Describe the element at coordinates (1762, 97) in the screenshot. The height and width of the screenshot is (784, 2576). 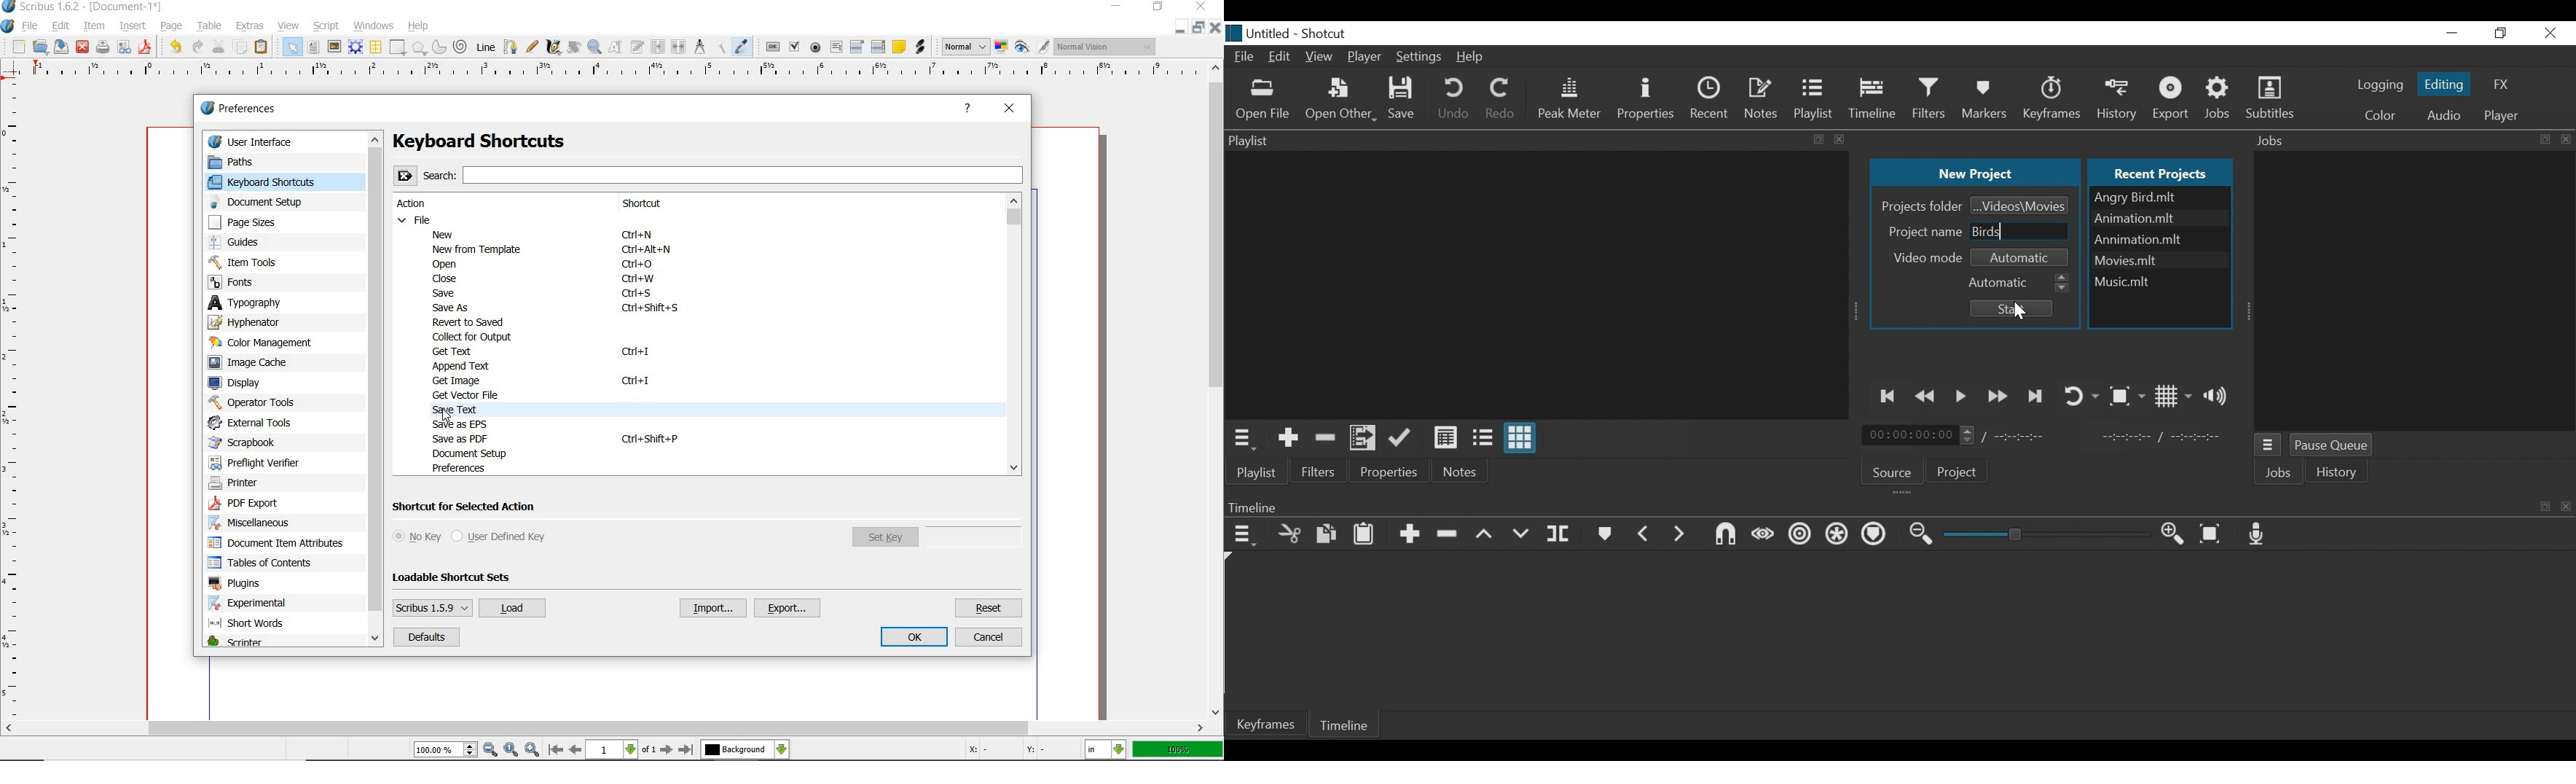
I see `Notes` at that location.